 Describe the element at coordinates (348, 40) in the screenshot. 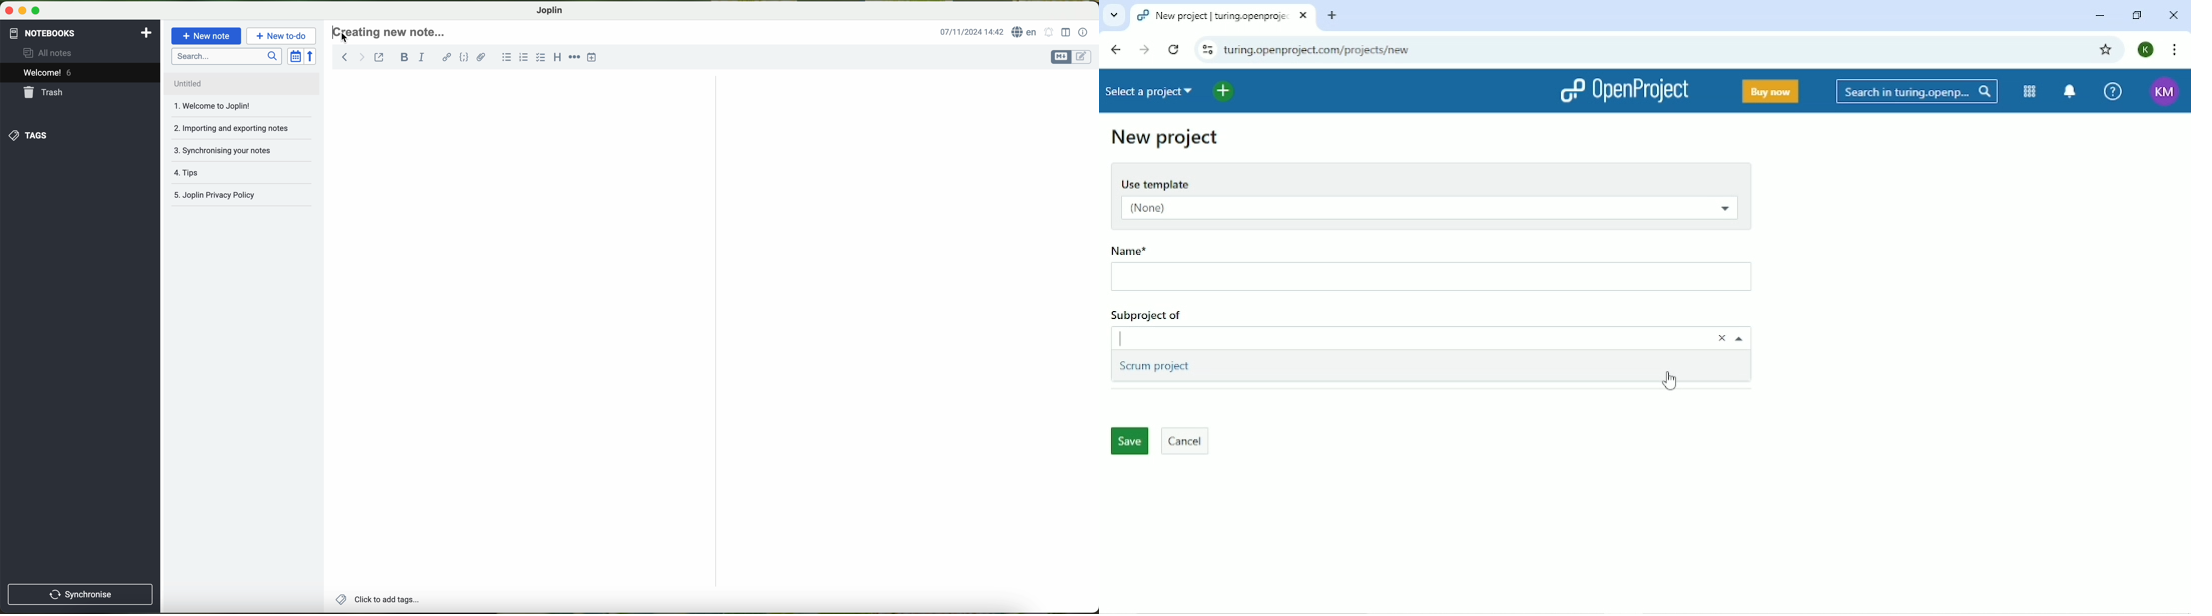

I see `cursor` at that location.